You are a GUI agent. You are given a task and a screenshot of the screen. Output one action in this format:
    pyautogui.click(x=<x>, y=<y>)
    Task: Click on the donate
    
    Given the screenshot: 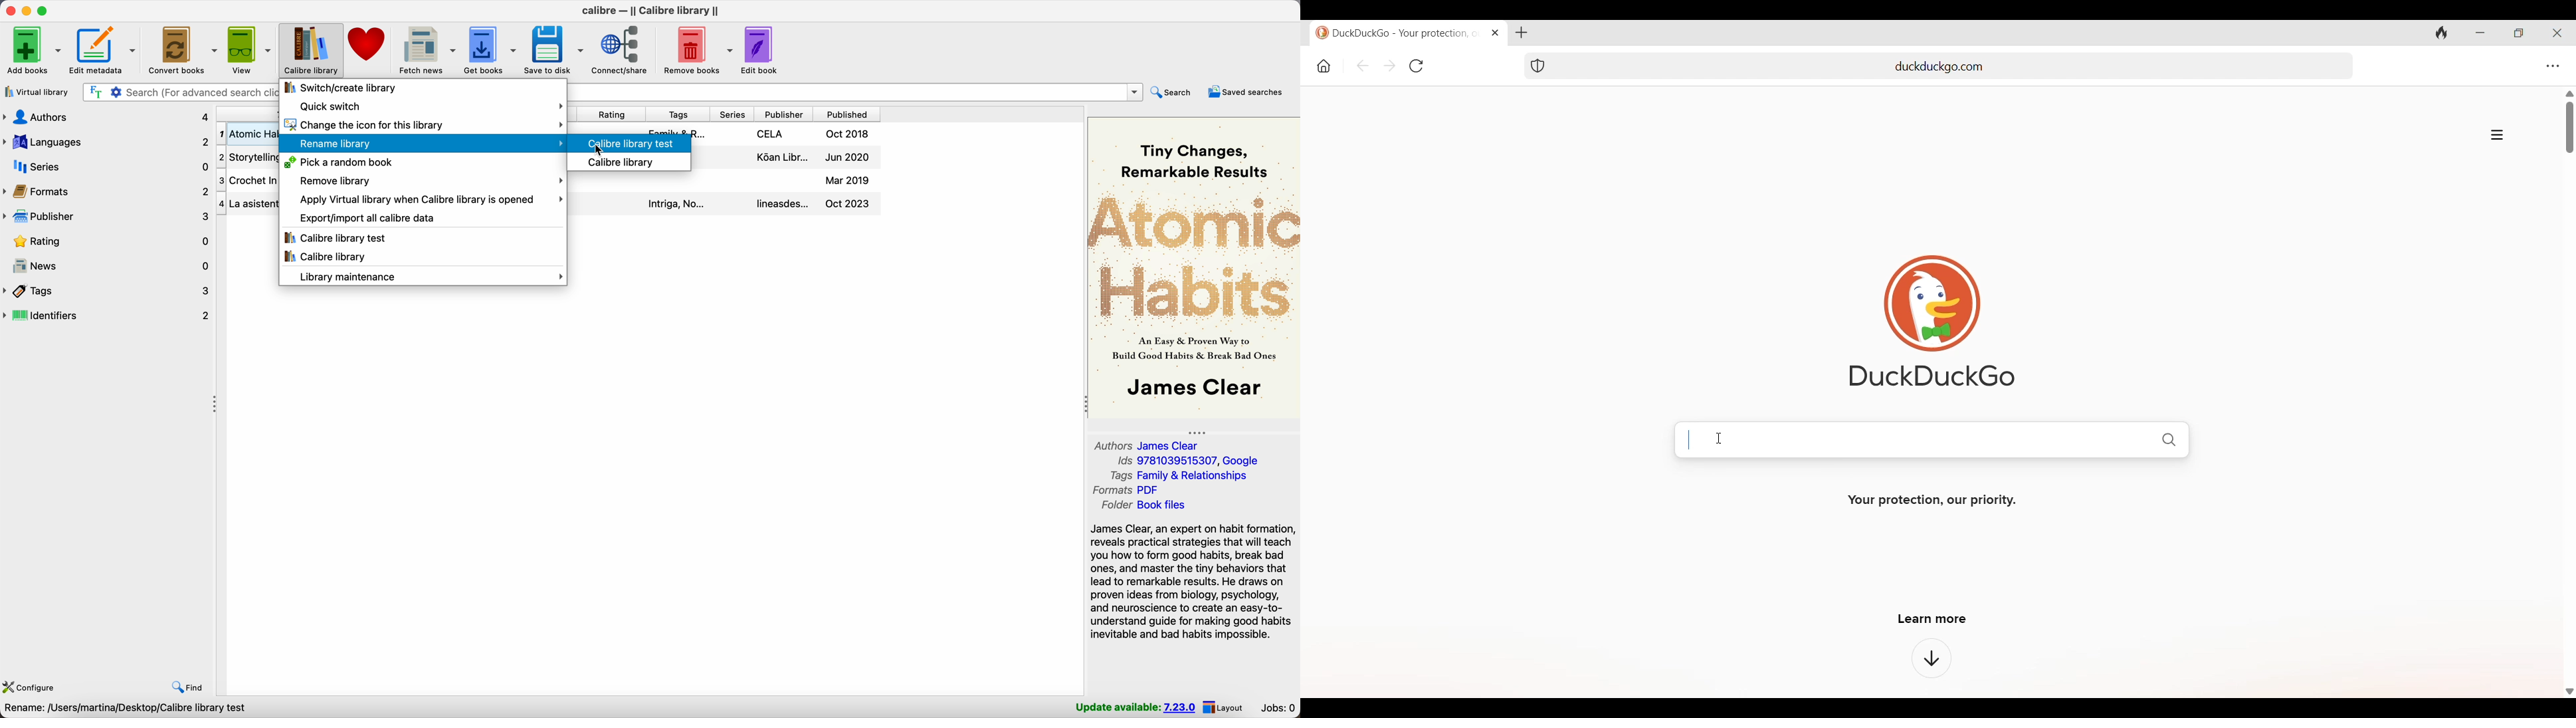 What is the action you would take?
    pyautogui.click(x=369, y=44)
    